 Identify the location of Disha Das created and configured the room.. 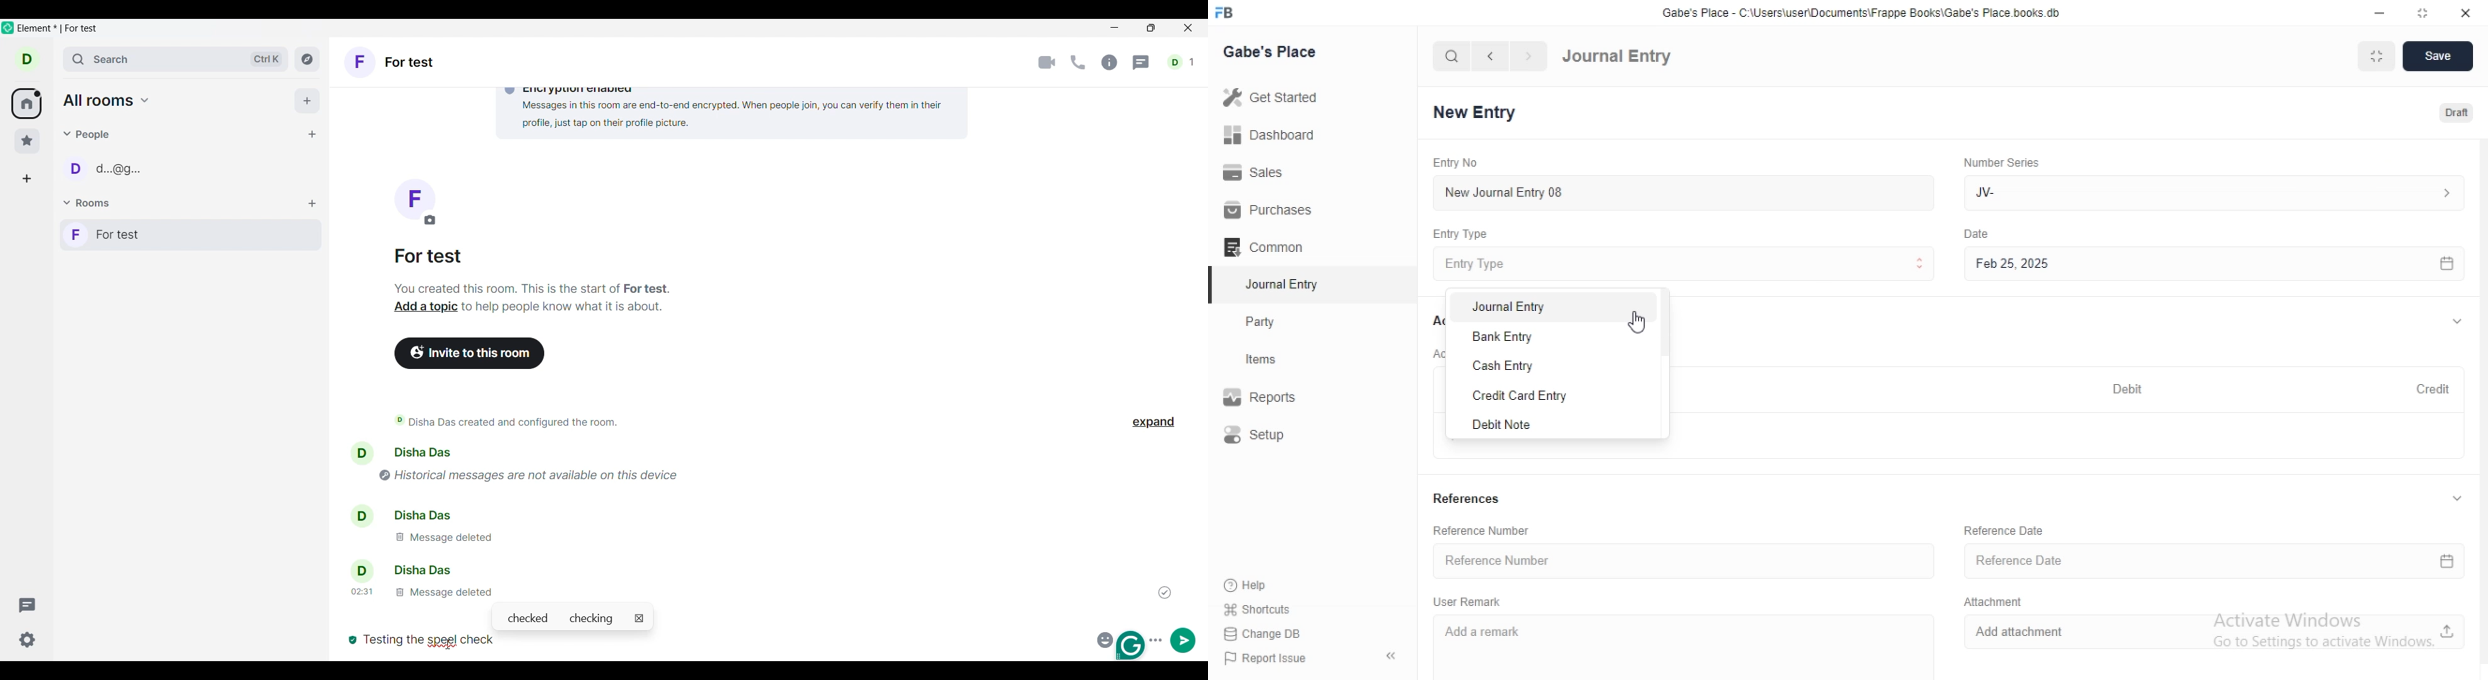
(516, 422).